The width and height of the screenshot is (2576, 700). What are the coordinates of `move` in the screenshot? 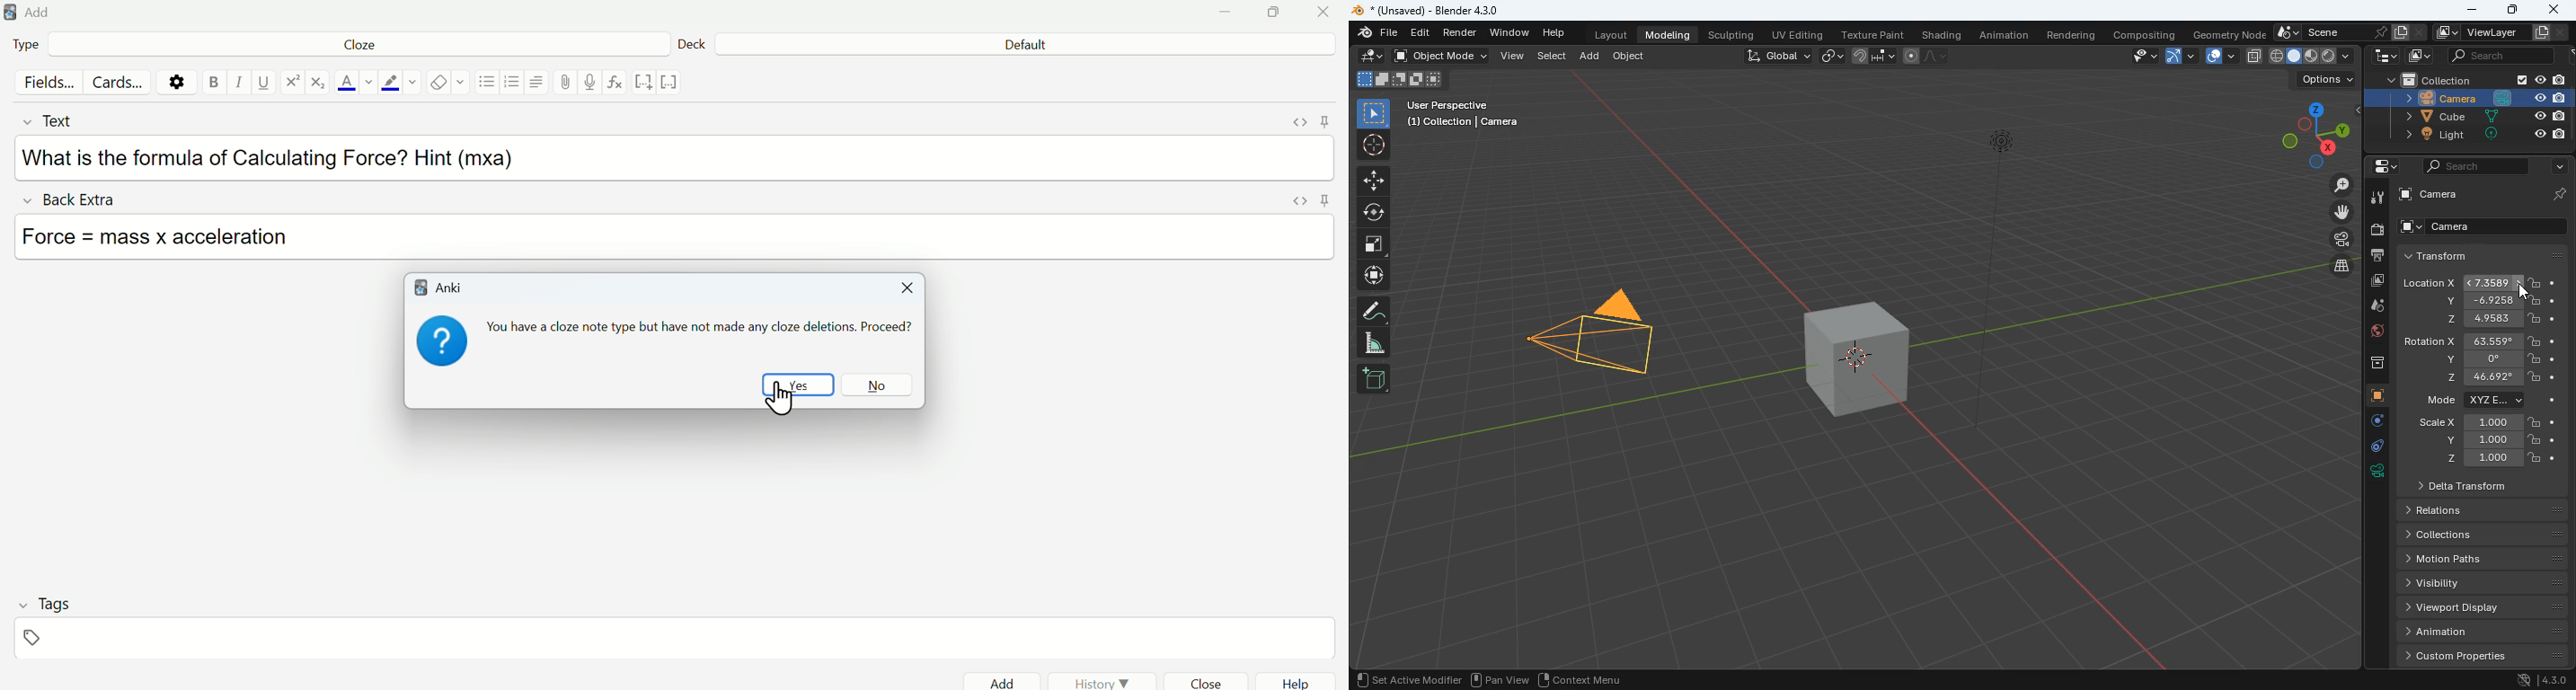 It's located at (1374, 277).